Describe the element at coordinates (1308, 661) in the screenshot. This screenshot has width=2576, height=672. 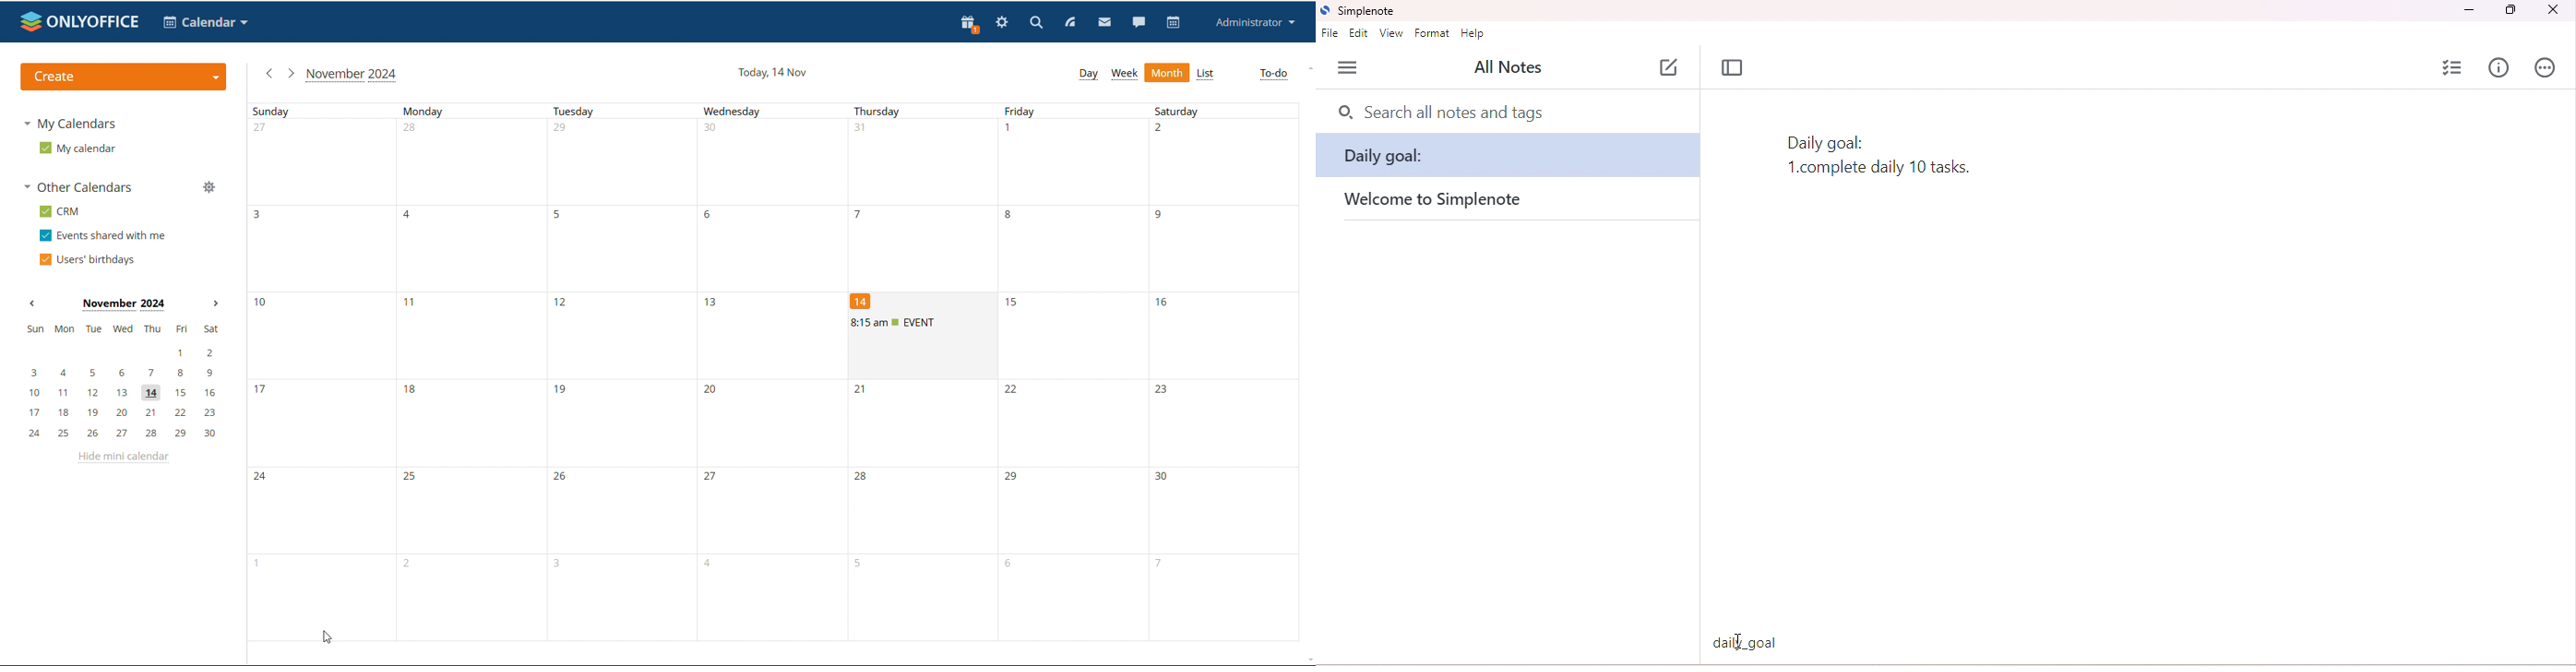
I see `scroll down` at that location.